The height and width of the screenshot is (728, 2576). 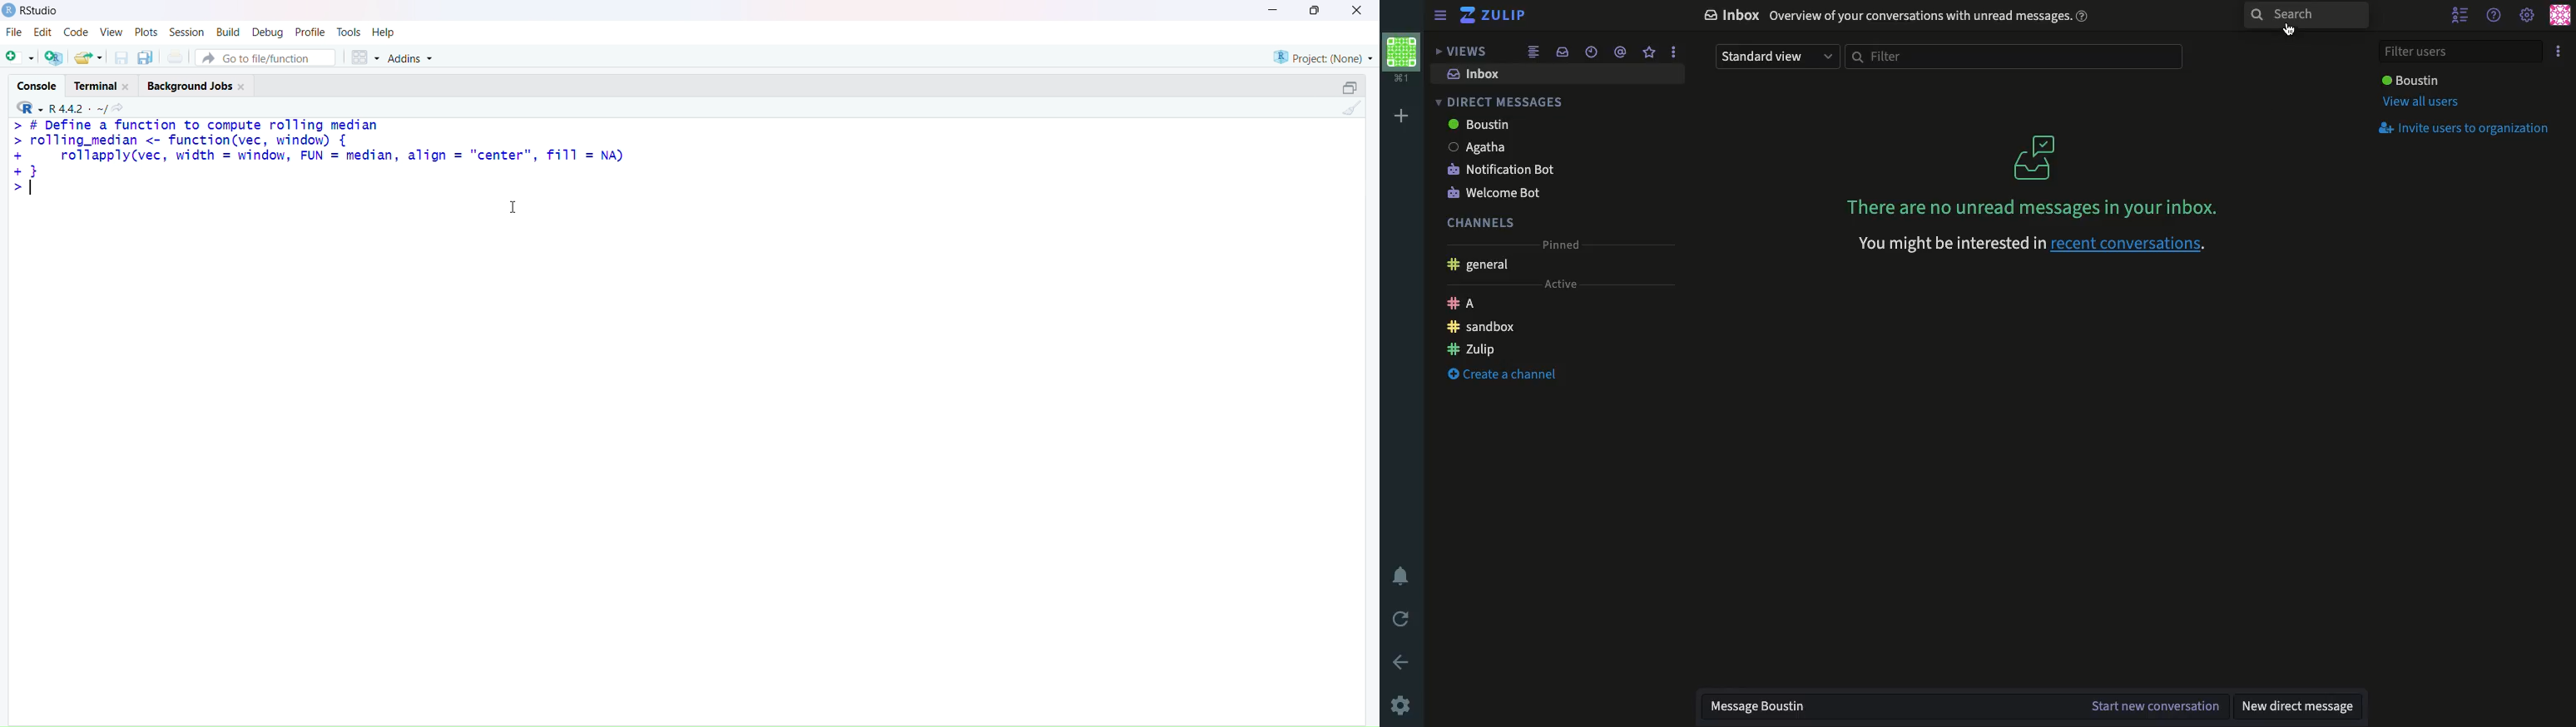 What do you see at coordinates (2027, 207) in the screenshot?
I see `No messages in your inbox` at bounding box center [2027, 207].